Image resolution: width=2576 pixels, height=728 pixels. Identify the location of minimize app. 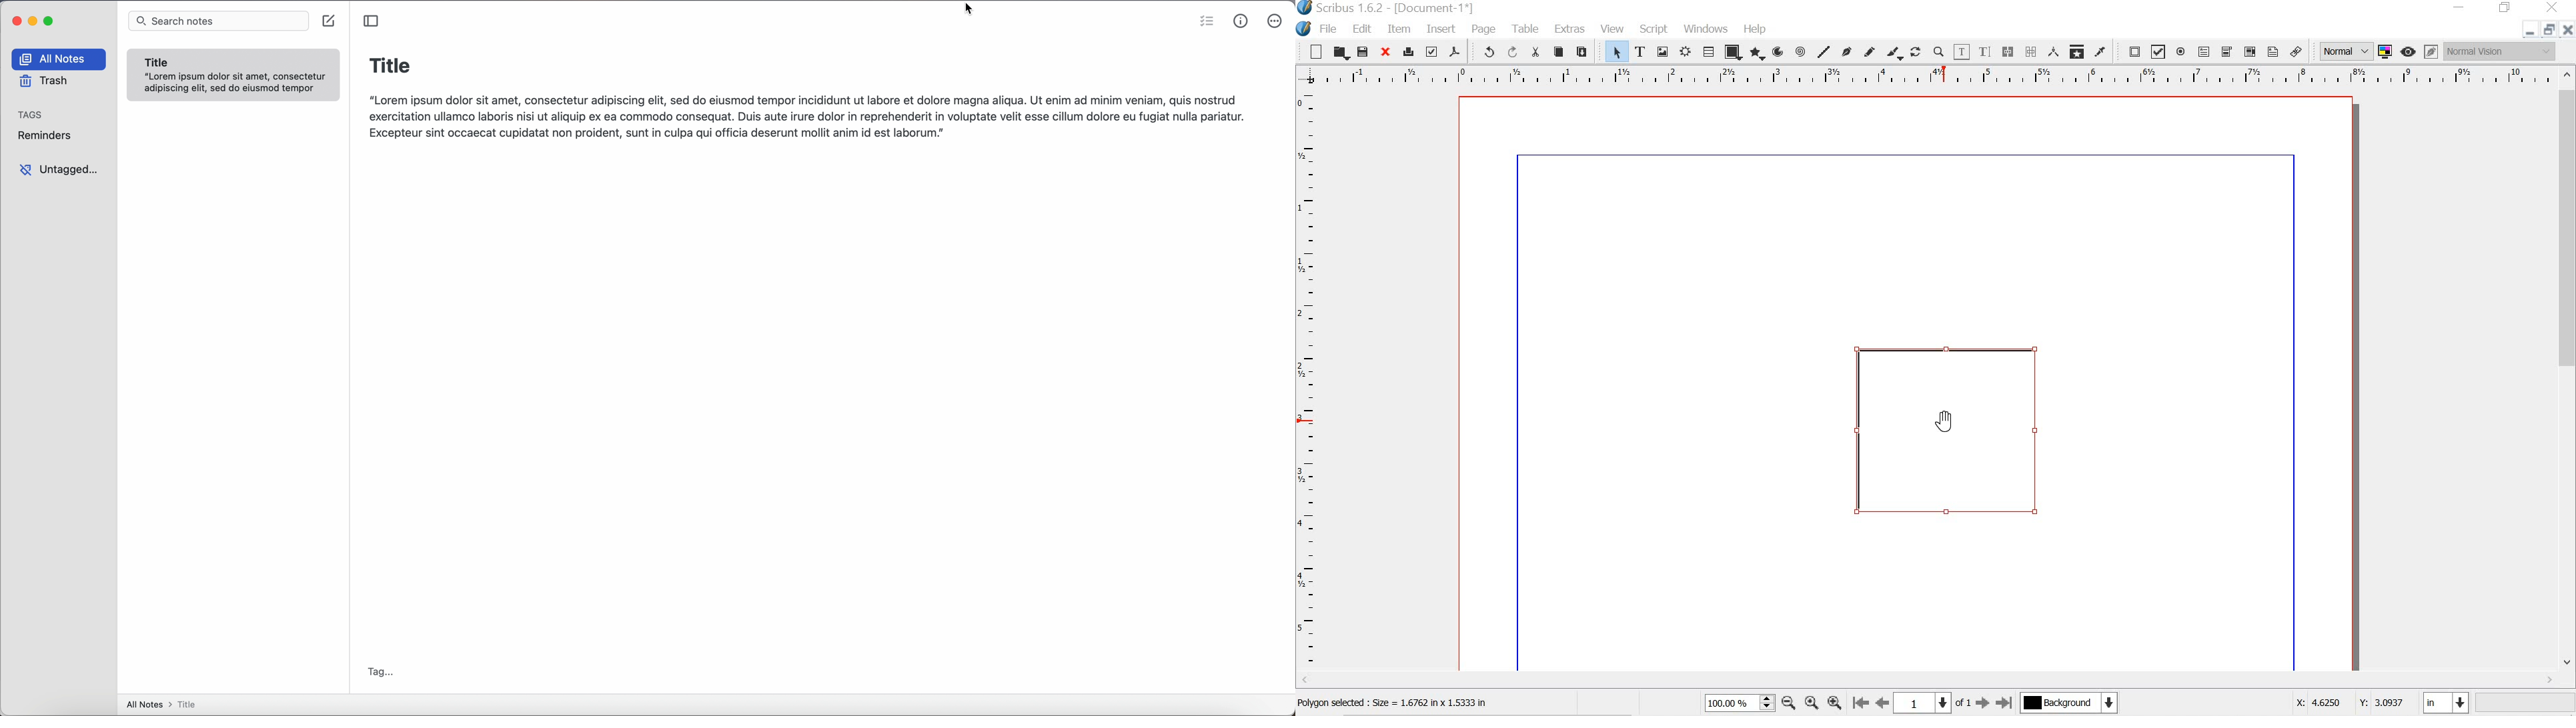
(33, 21).